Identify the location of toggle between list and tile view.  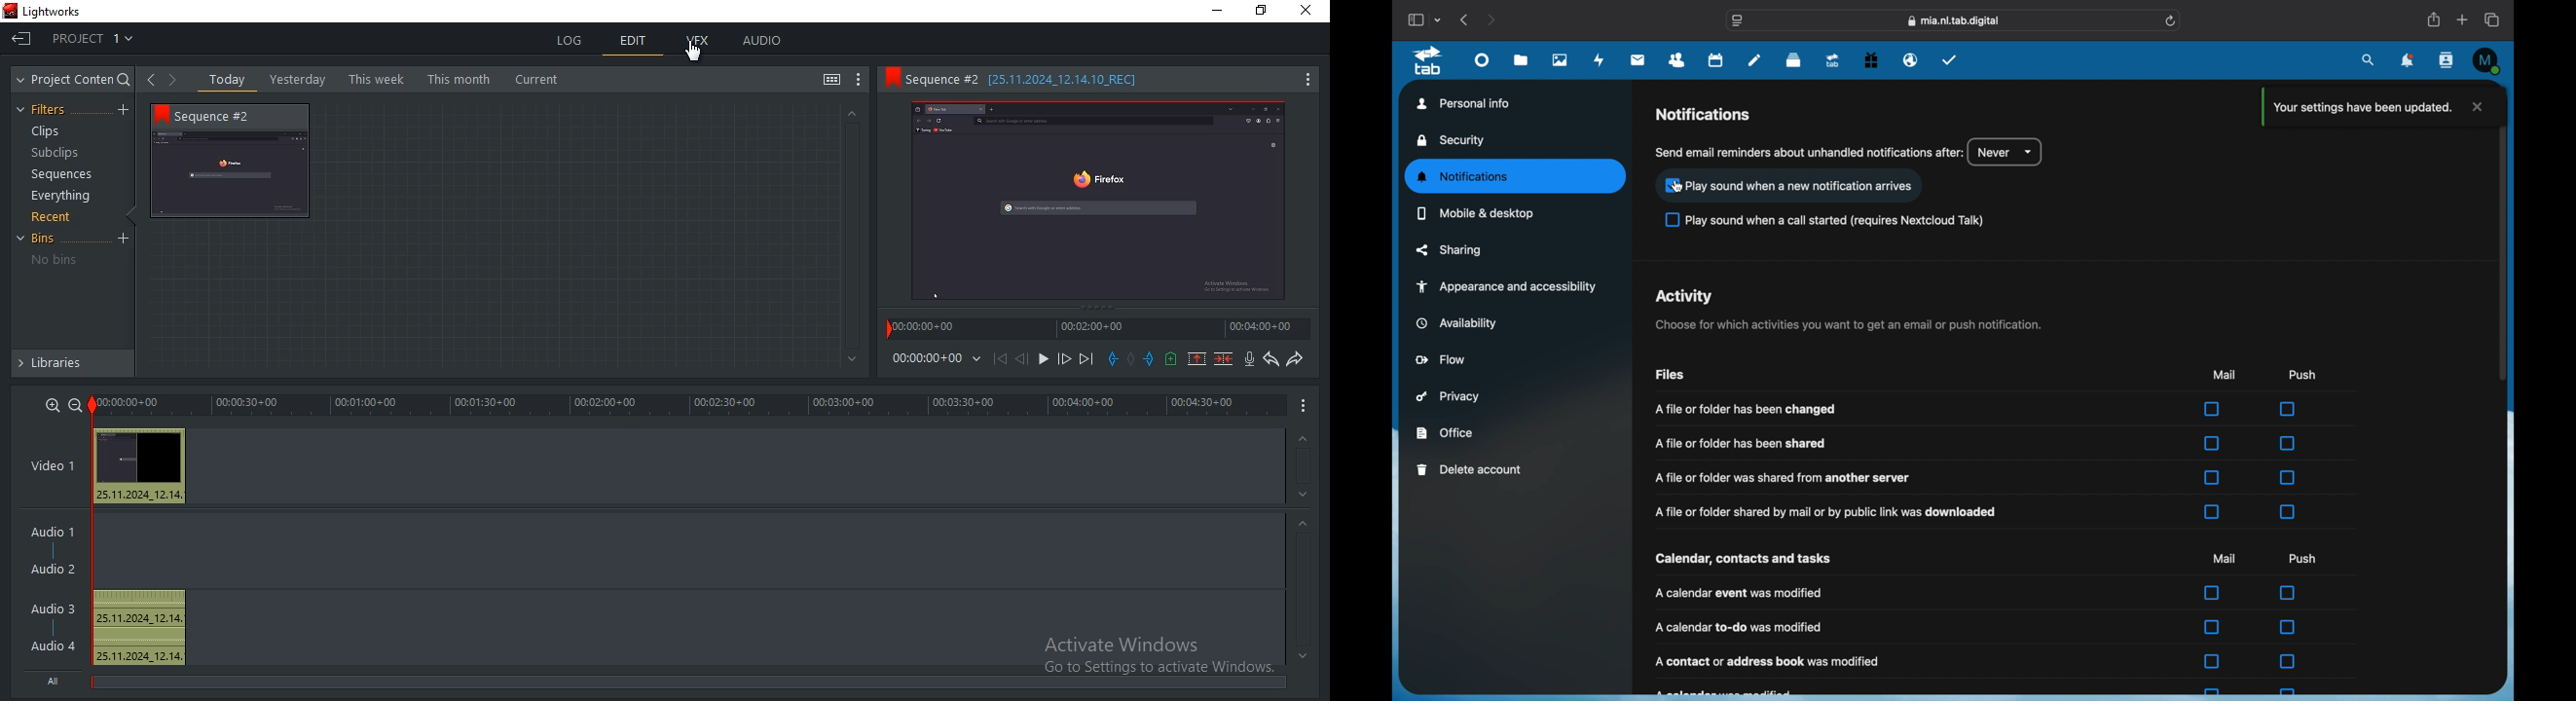
(830, 77).